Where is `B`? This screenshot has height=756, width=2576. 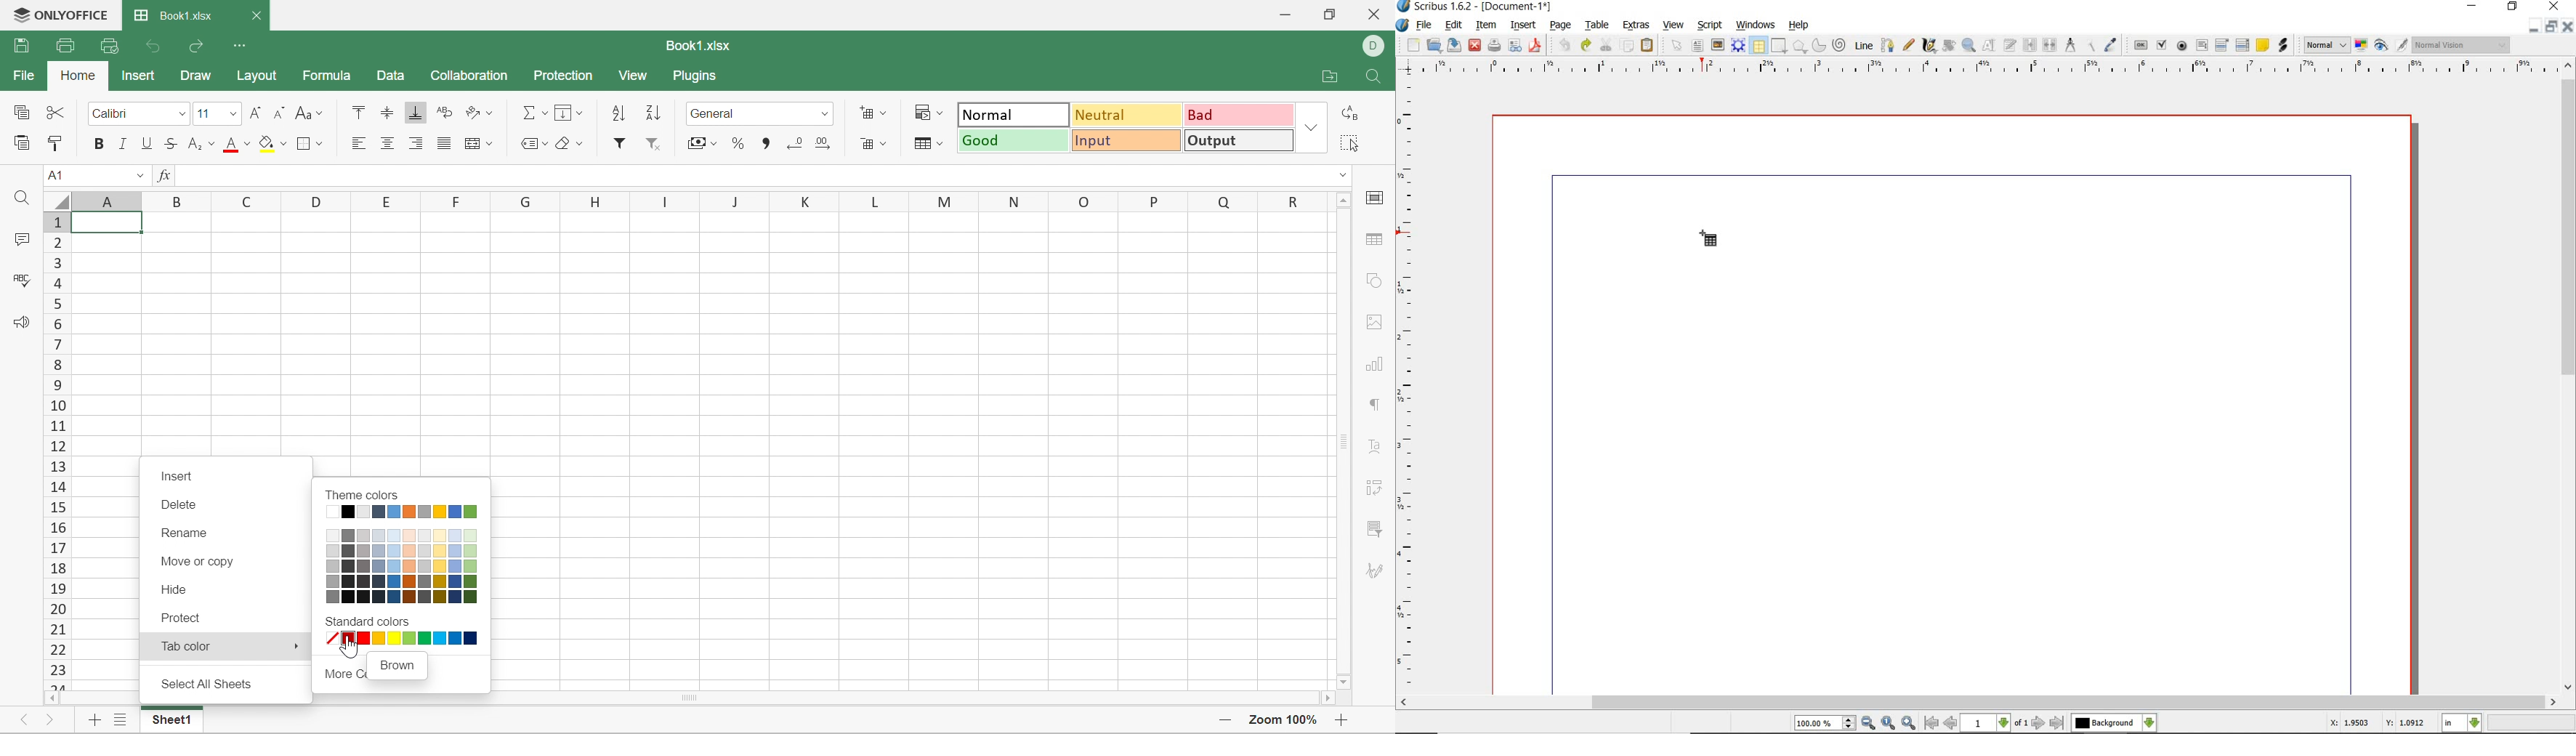
B is located at coordinates (180, 200).